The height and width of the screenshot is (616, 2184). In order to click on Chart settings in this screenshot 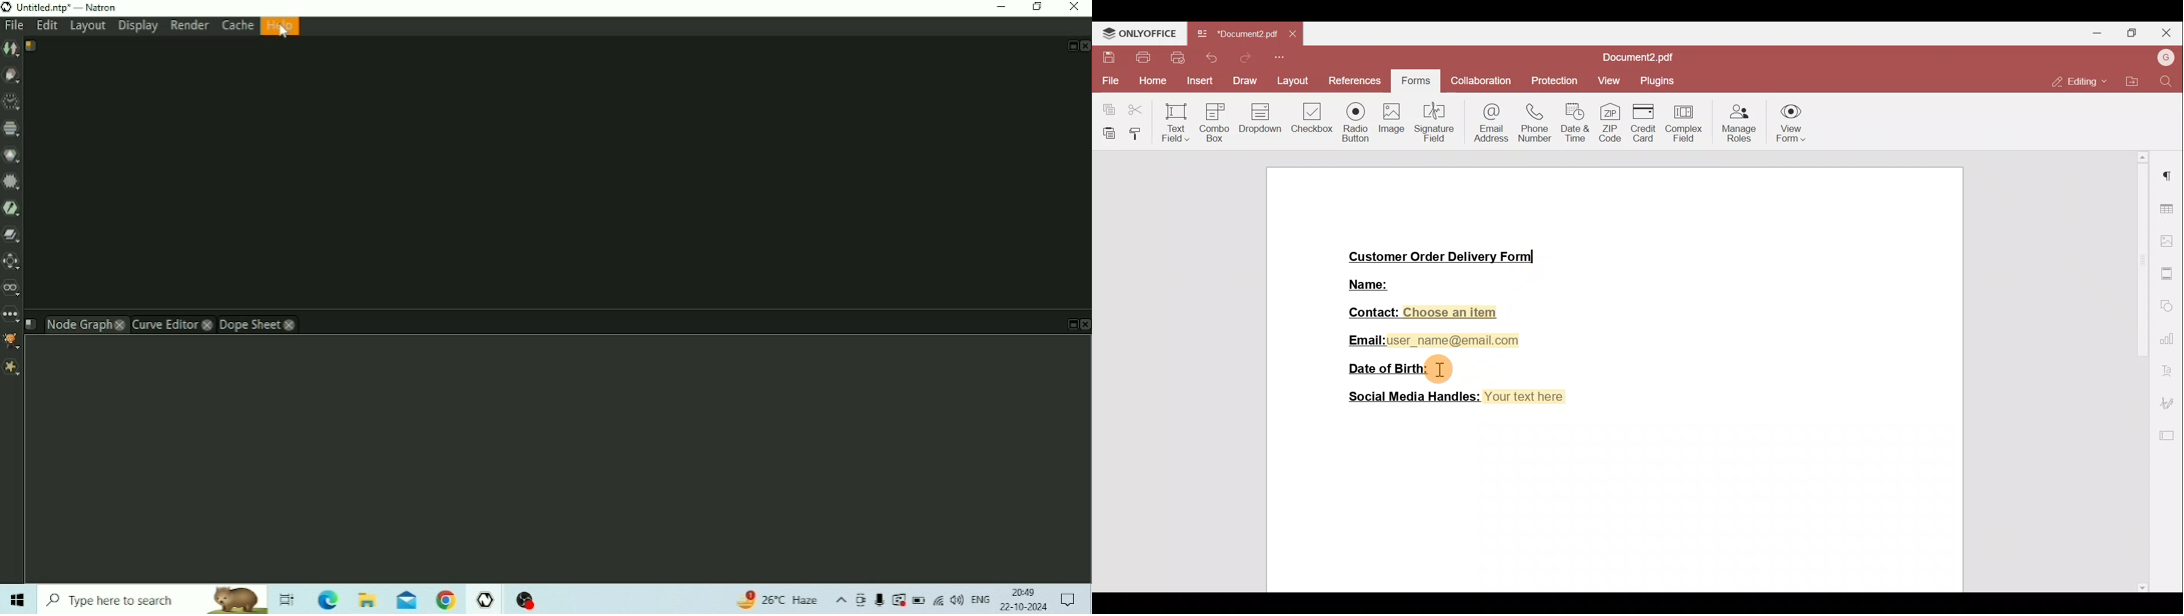, I will do `click(2170, 343)`.